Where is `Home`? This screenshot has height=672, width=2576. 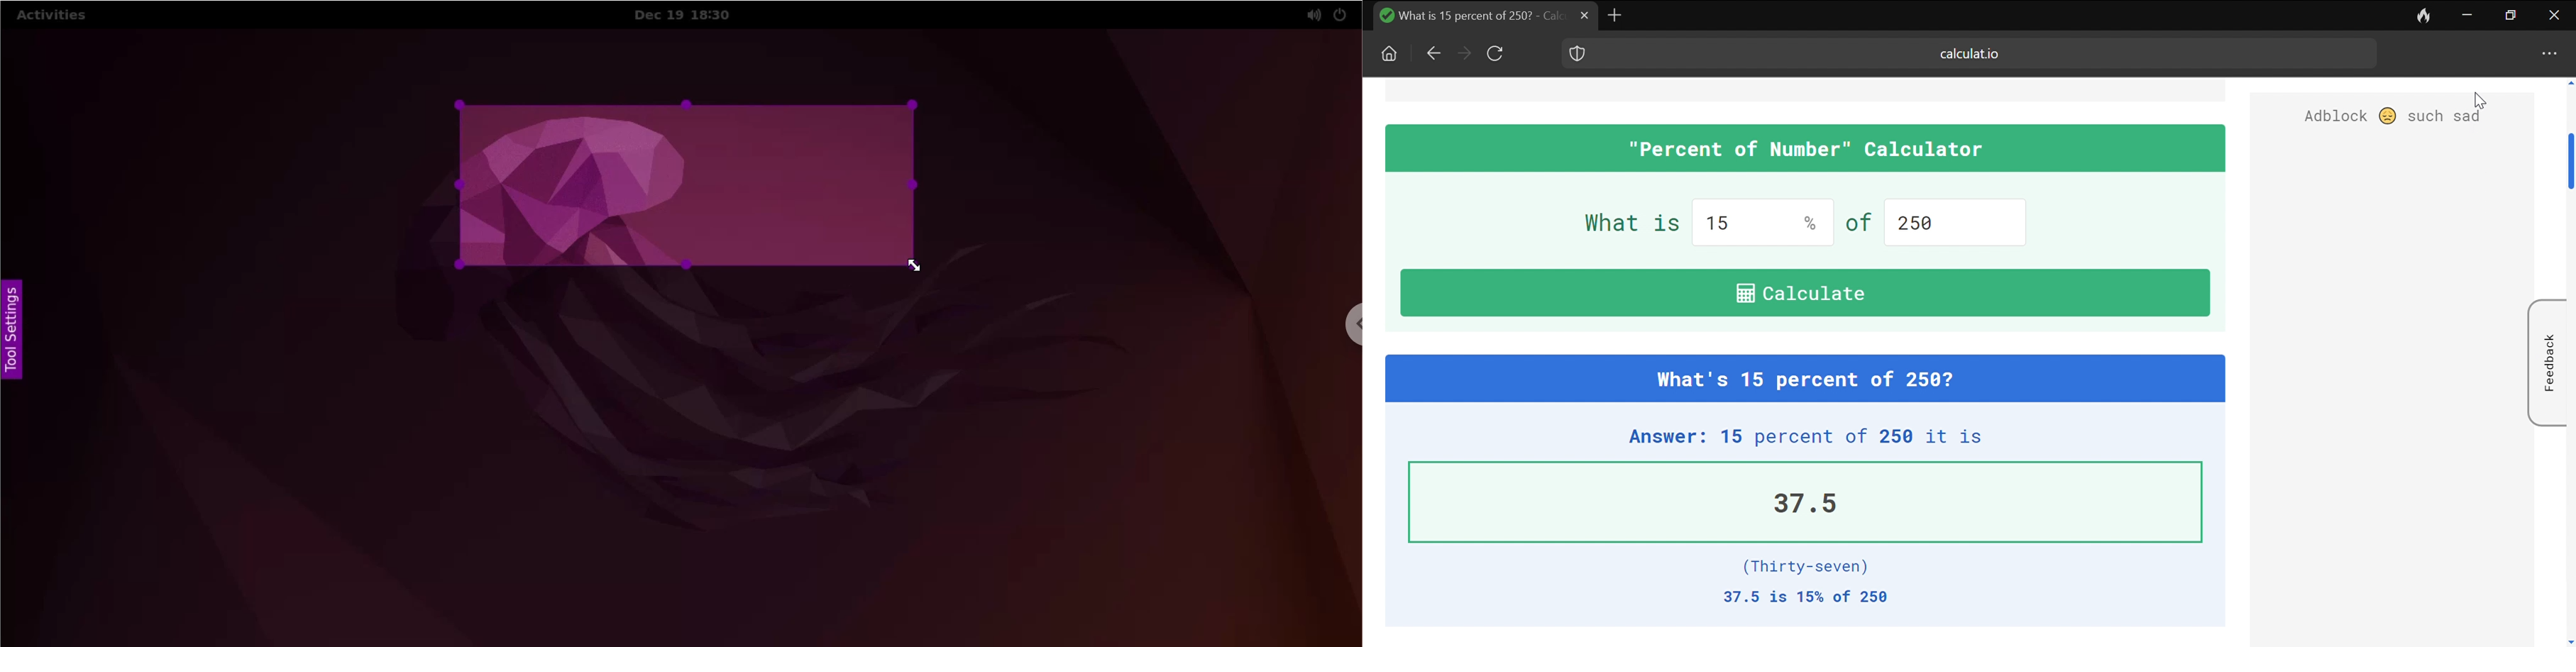 Home is located at coordinates (1391, 54).